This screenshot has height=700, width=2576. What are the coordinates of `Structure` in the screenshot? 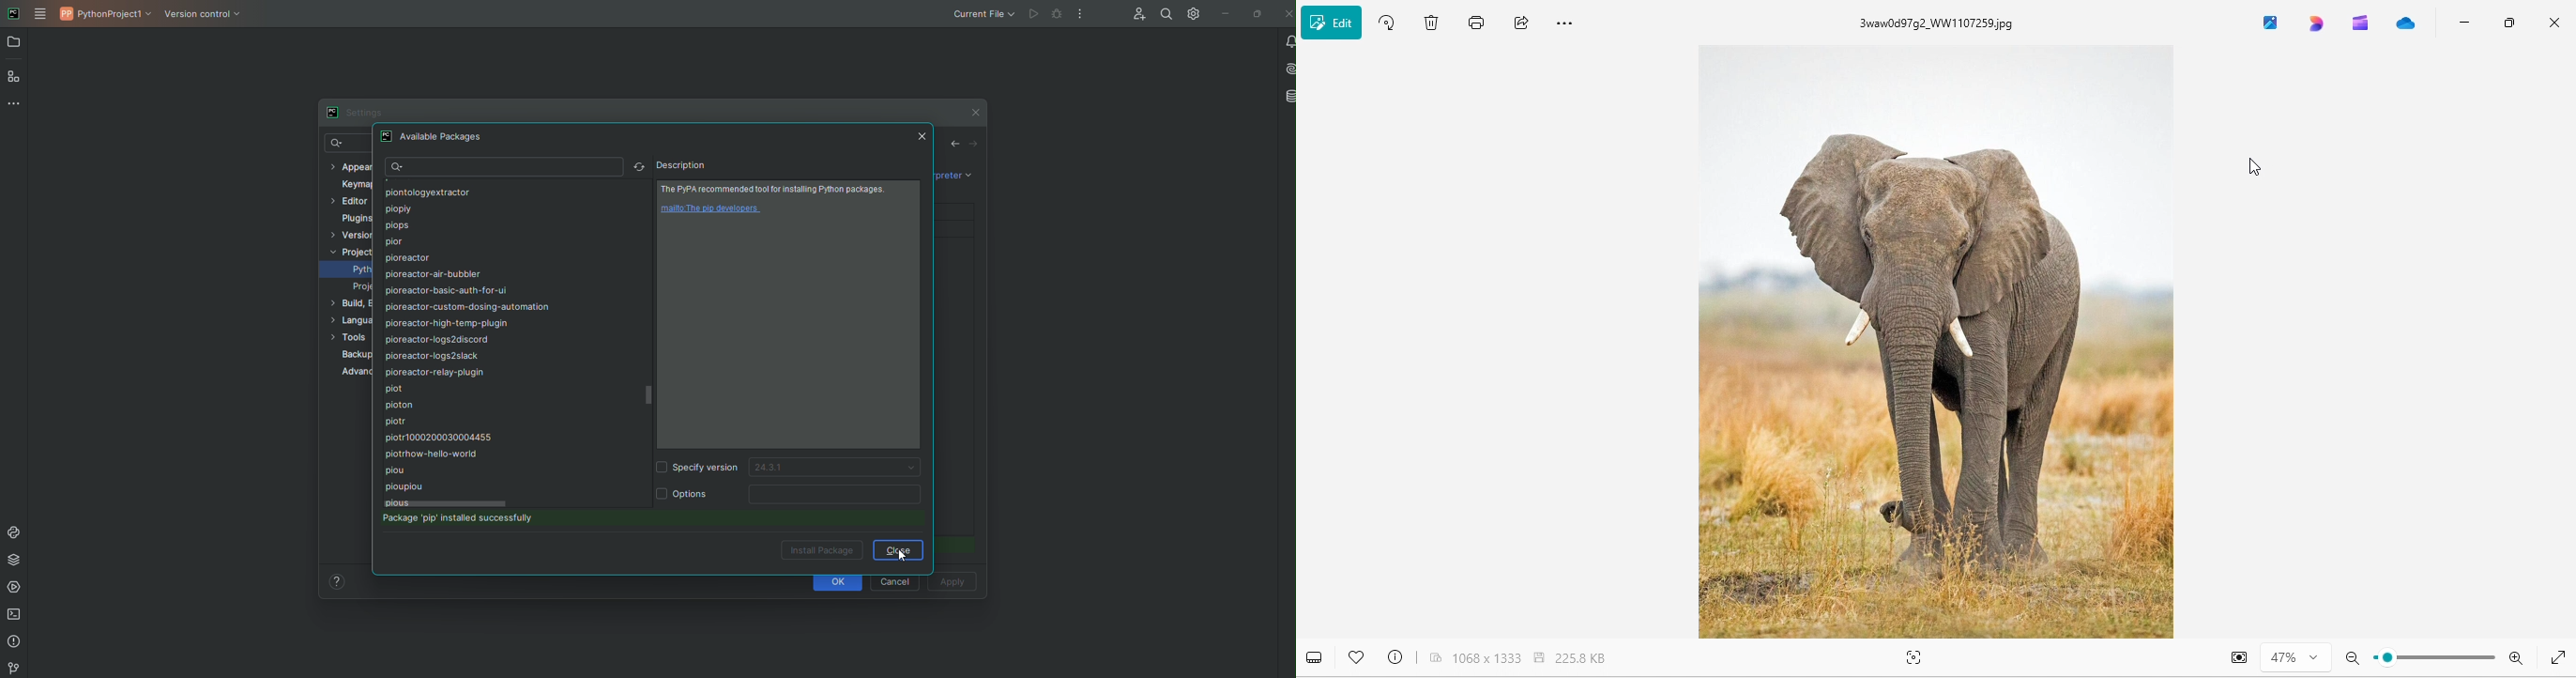 It's located at (16, 78).